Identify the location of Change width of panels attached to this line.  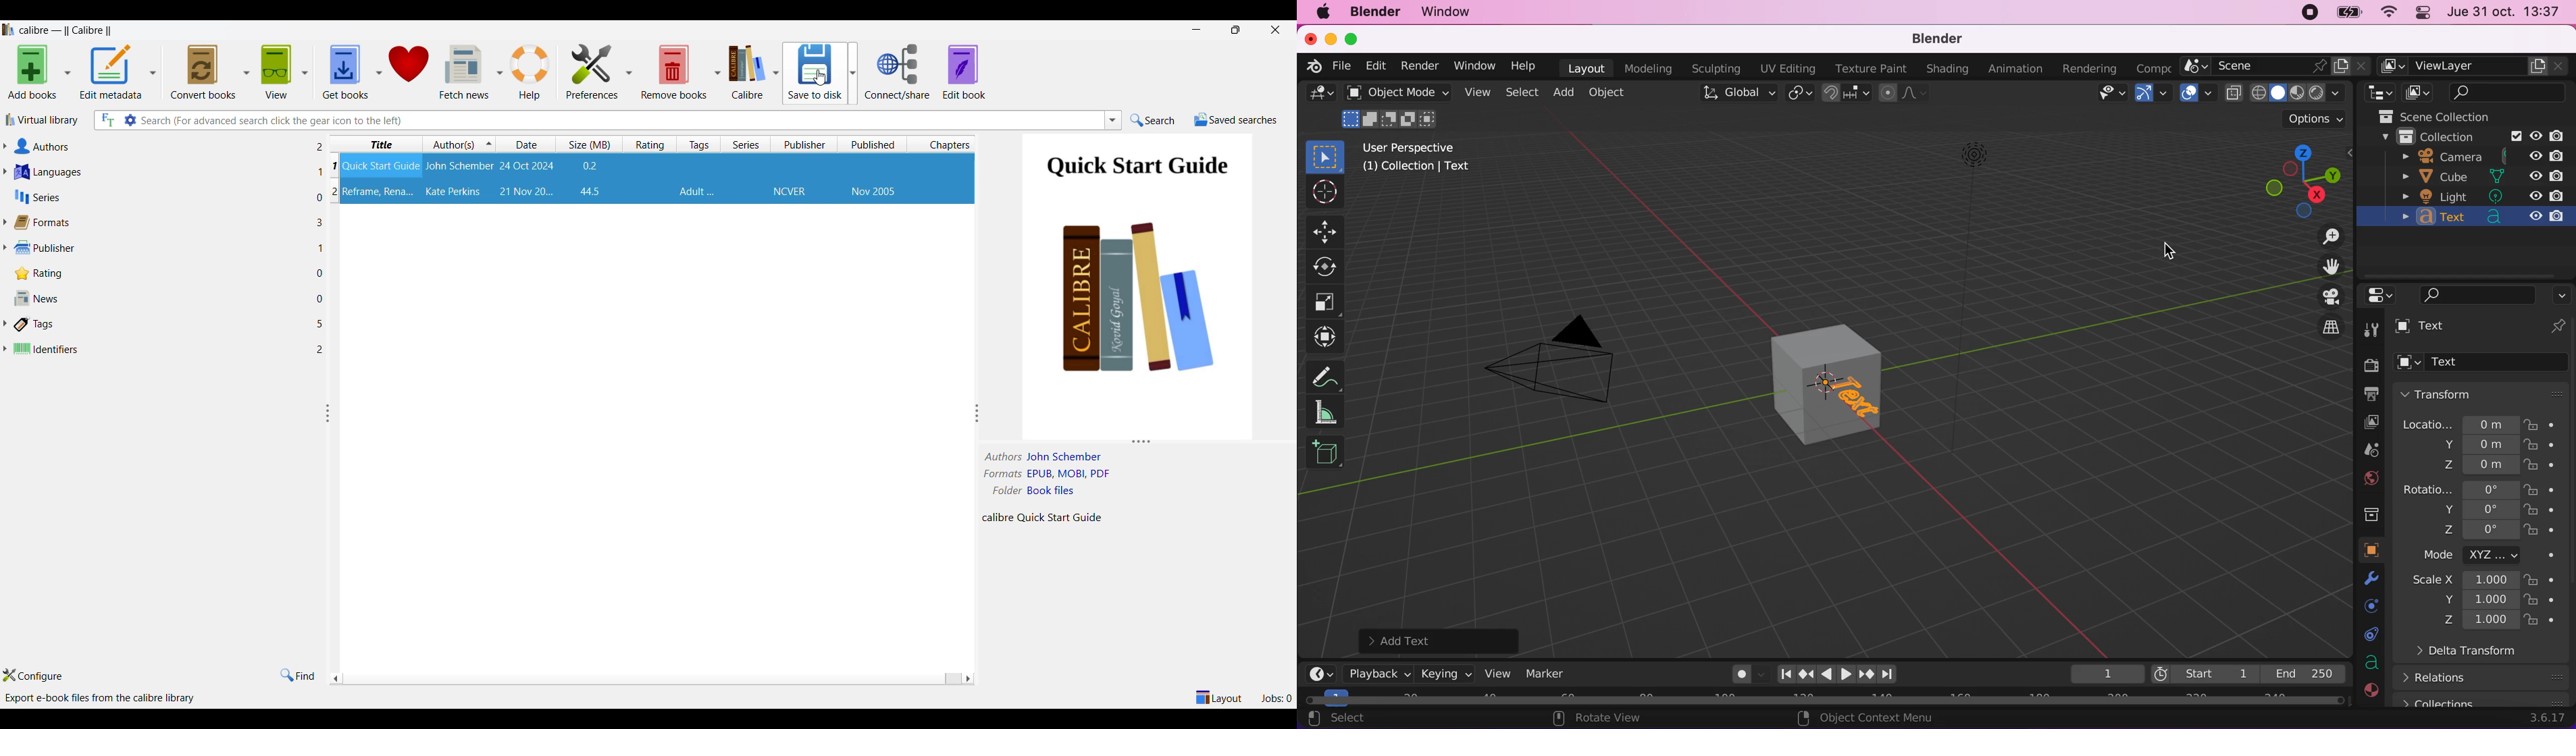
(980, 413).